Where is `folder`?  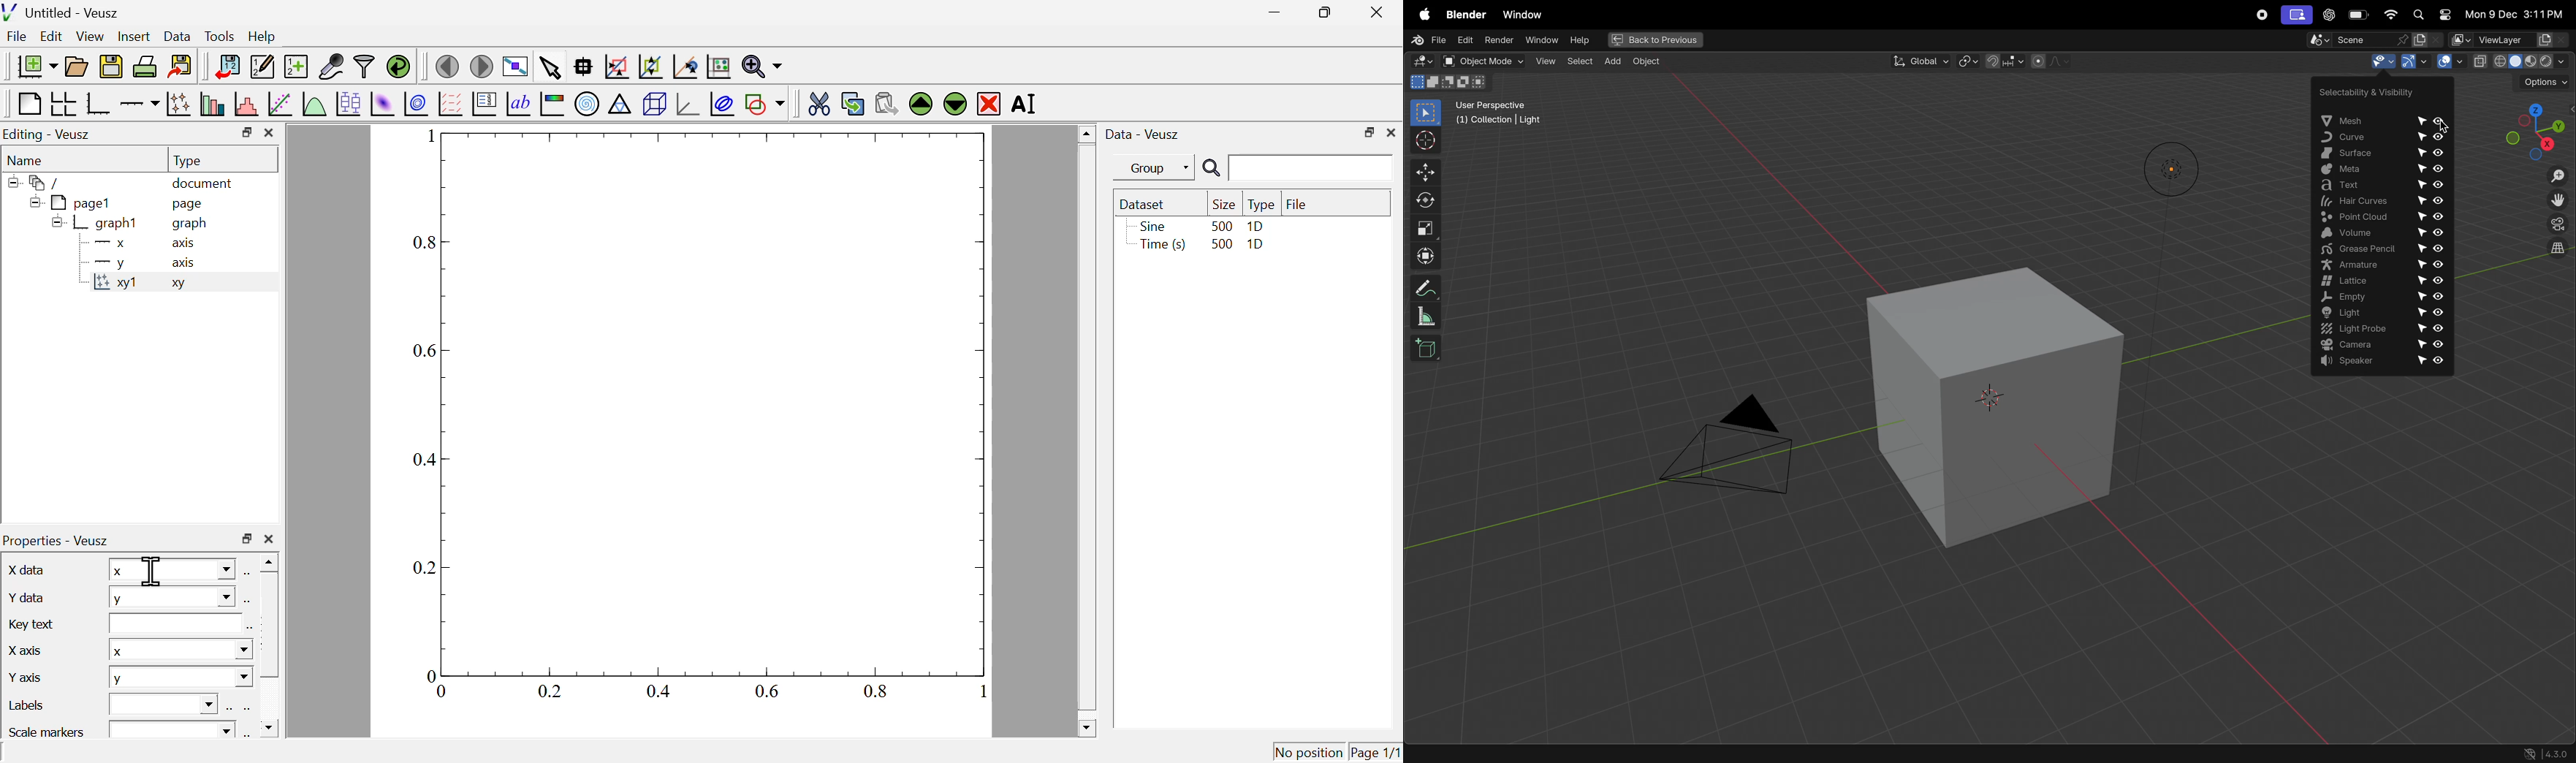 folder is located at coordinates (40, 182).